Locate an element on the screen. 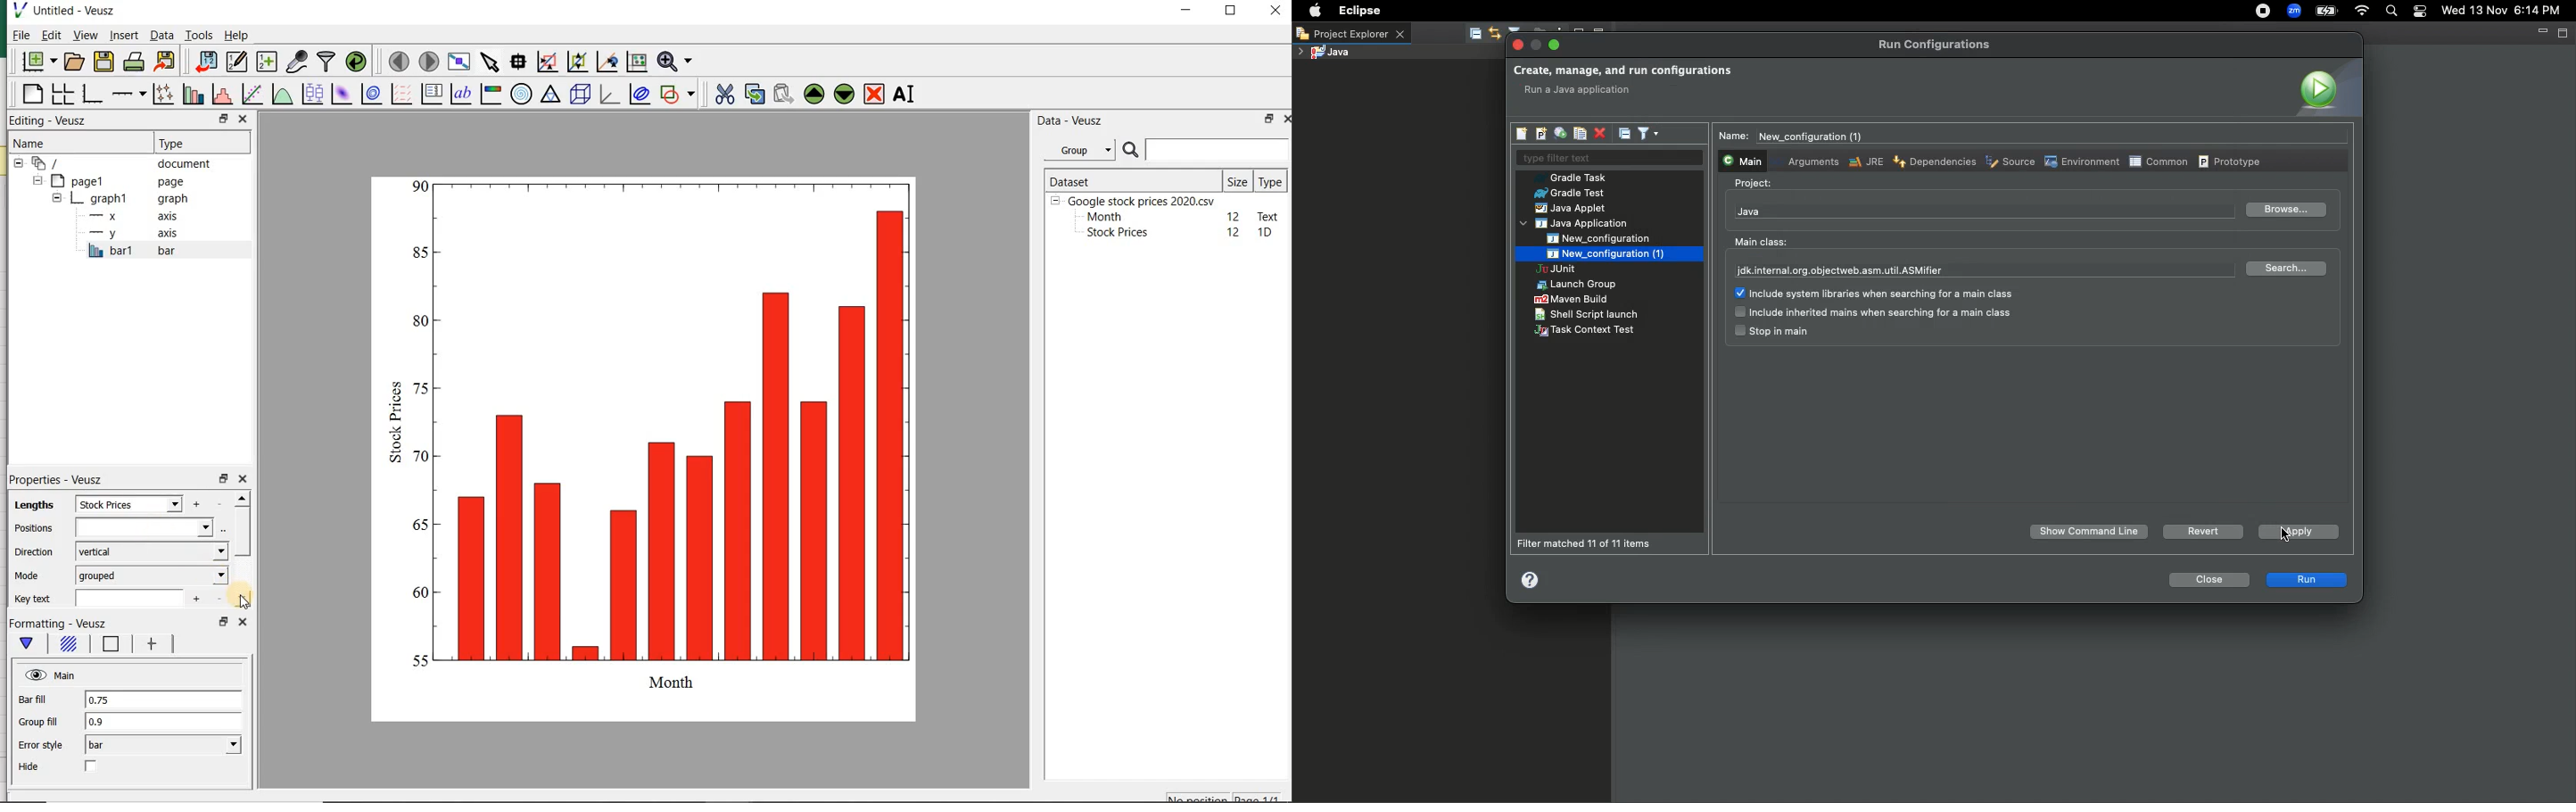  Browse is located at coordinates (2284, 211).